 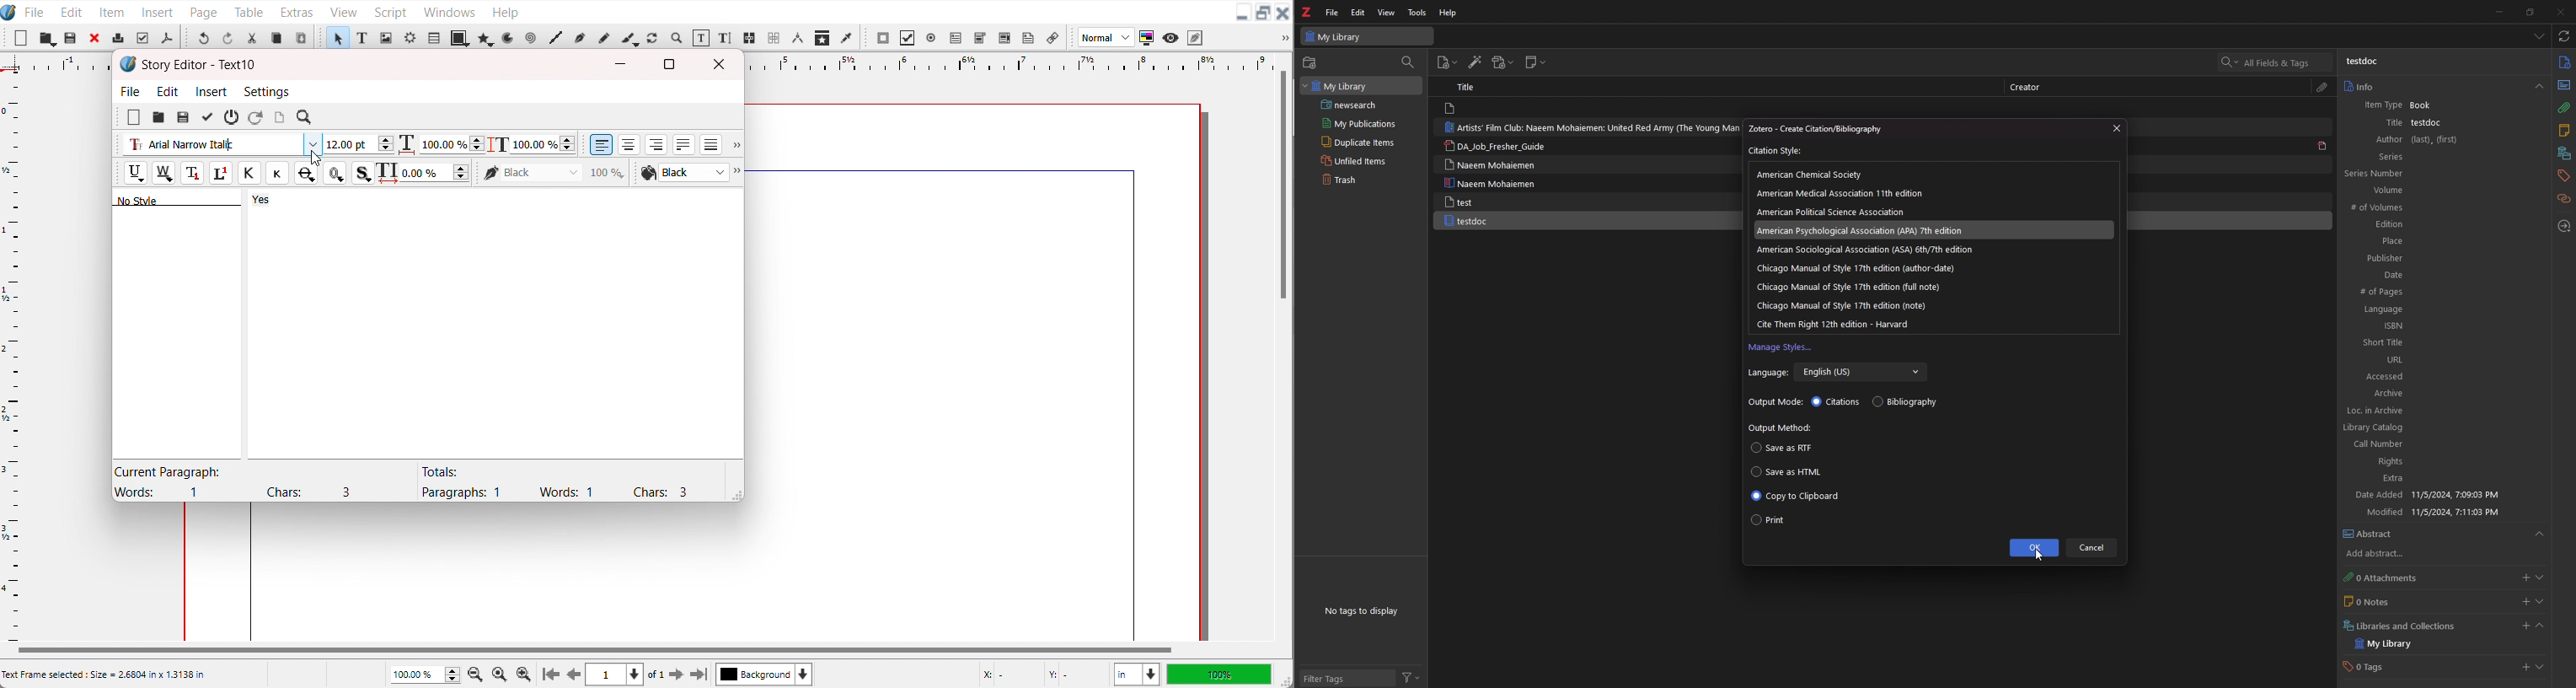 What do you see at coordinates (113, 12) in the screenshot?
I see `Item` at bounding box center [113, 12].